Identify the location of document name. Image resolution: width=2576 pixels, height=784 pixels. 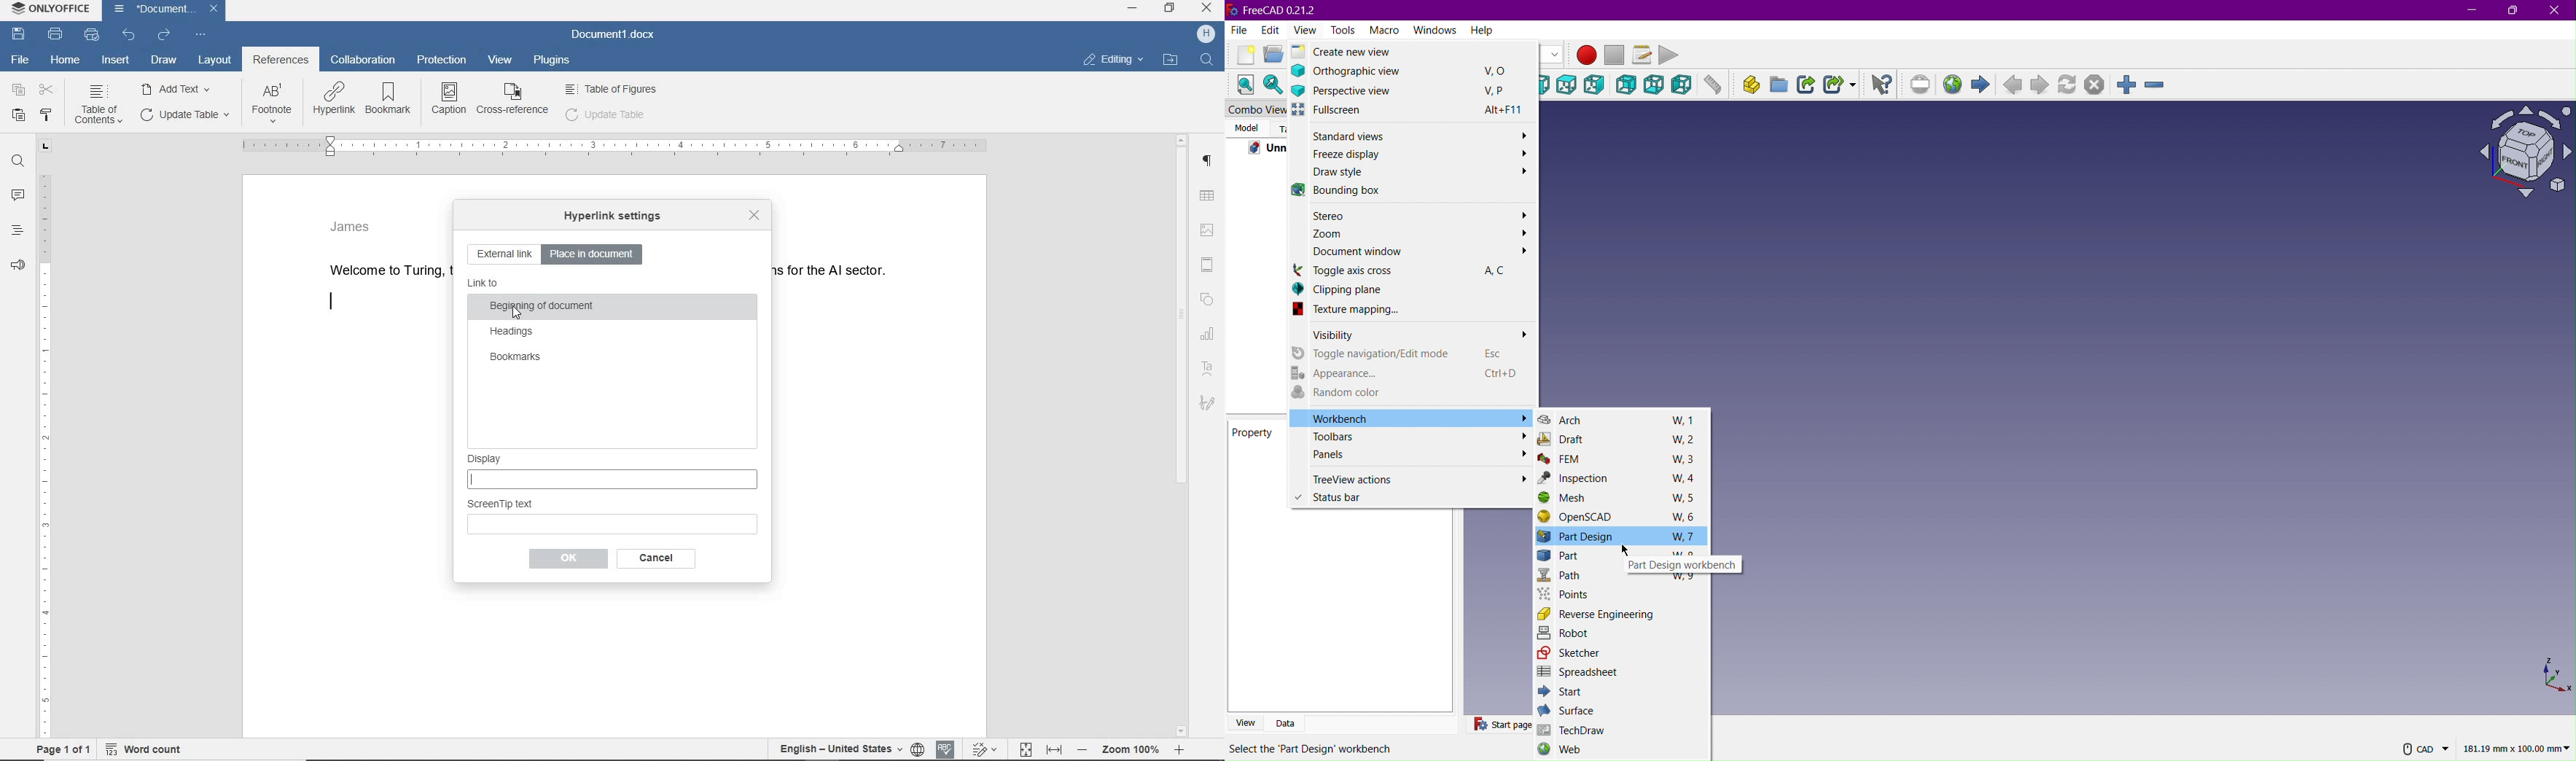
(613, 34).